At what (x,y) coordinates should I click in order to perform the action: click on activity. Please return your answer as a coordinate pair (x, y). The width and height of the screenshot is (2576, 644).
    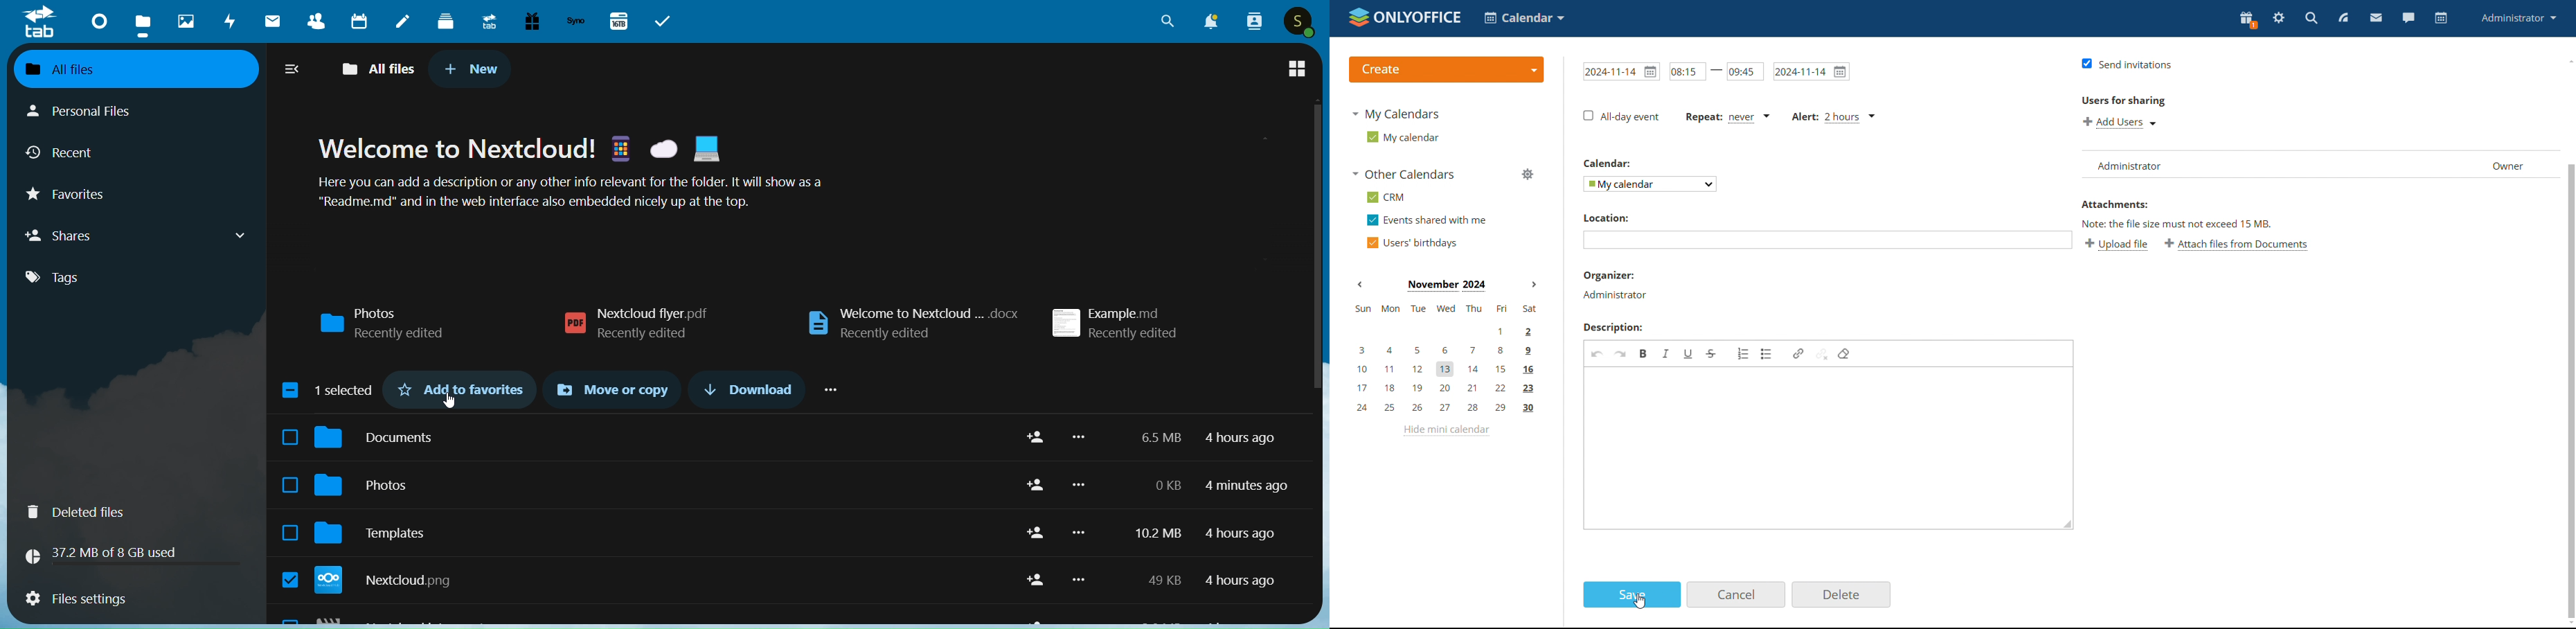
    Looking at the image, I should click on (226, 21).